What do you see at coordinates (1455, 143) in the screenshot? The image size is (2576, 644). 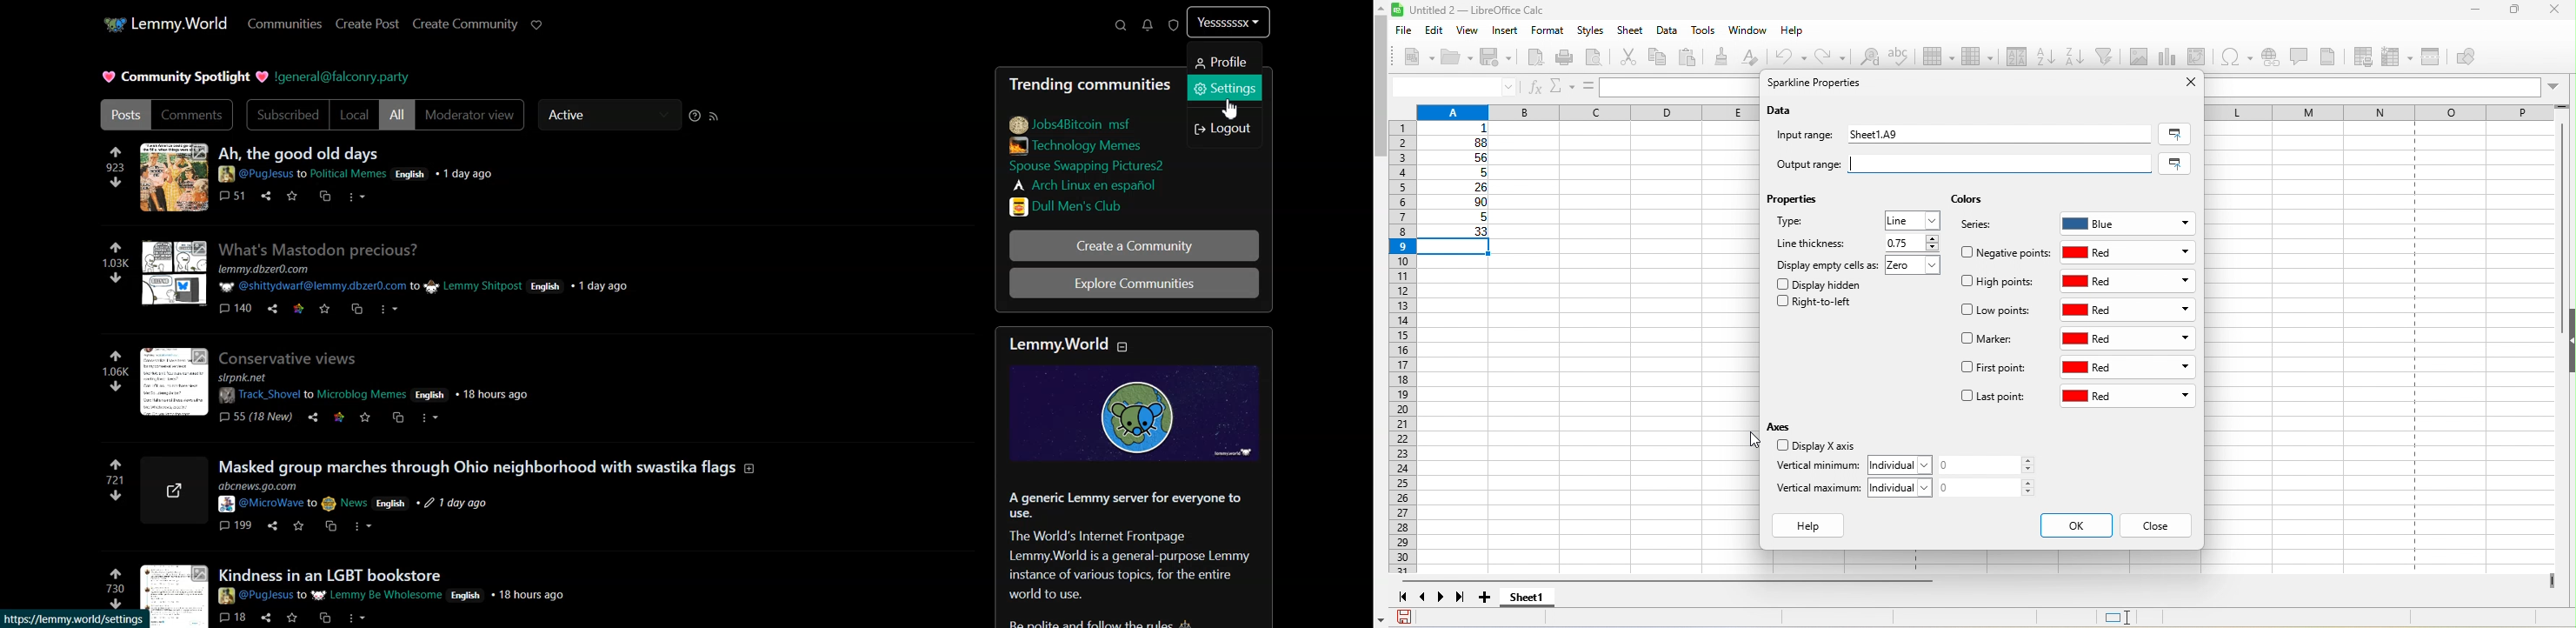 I see `88` at bounding box center [1455, 143].